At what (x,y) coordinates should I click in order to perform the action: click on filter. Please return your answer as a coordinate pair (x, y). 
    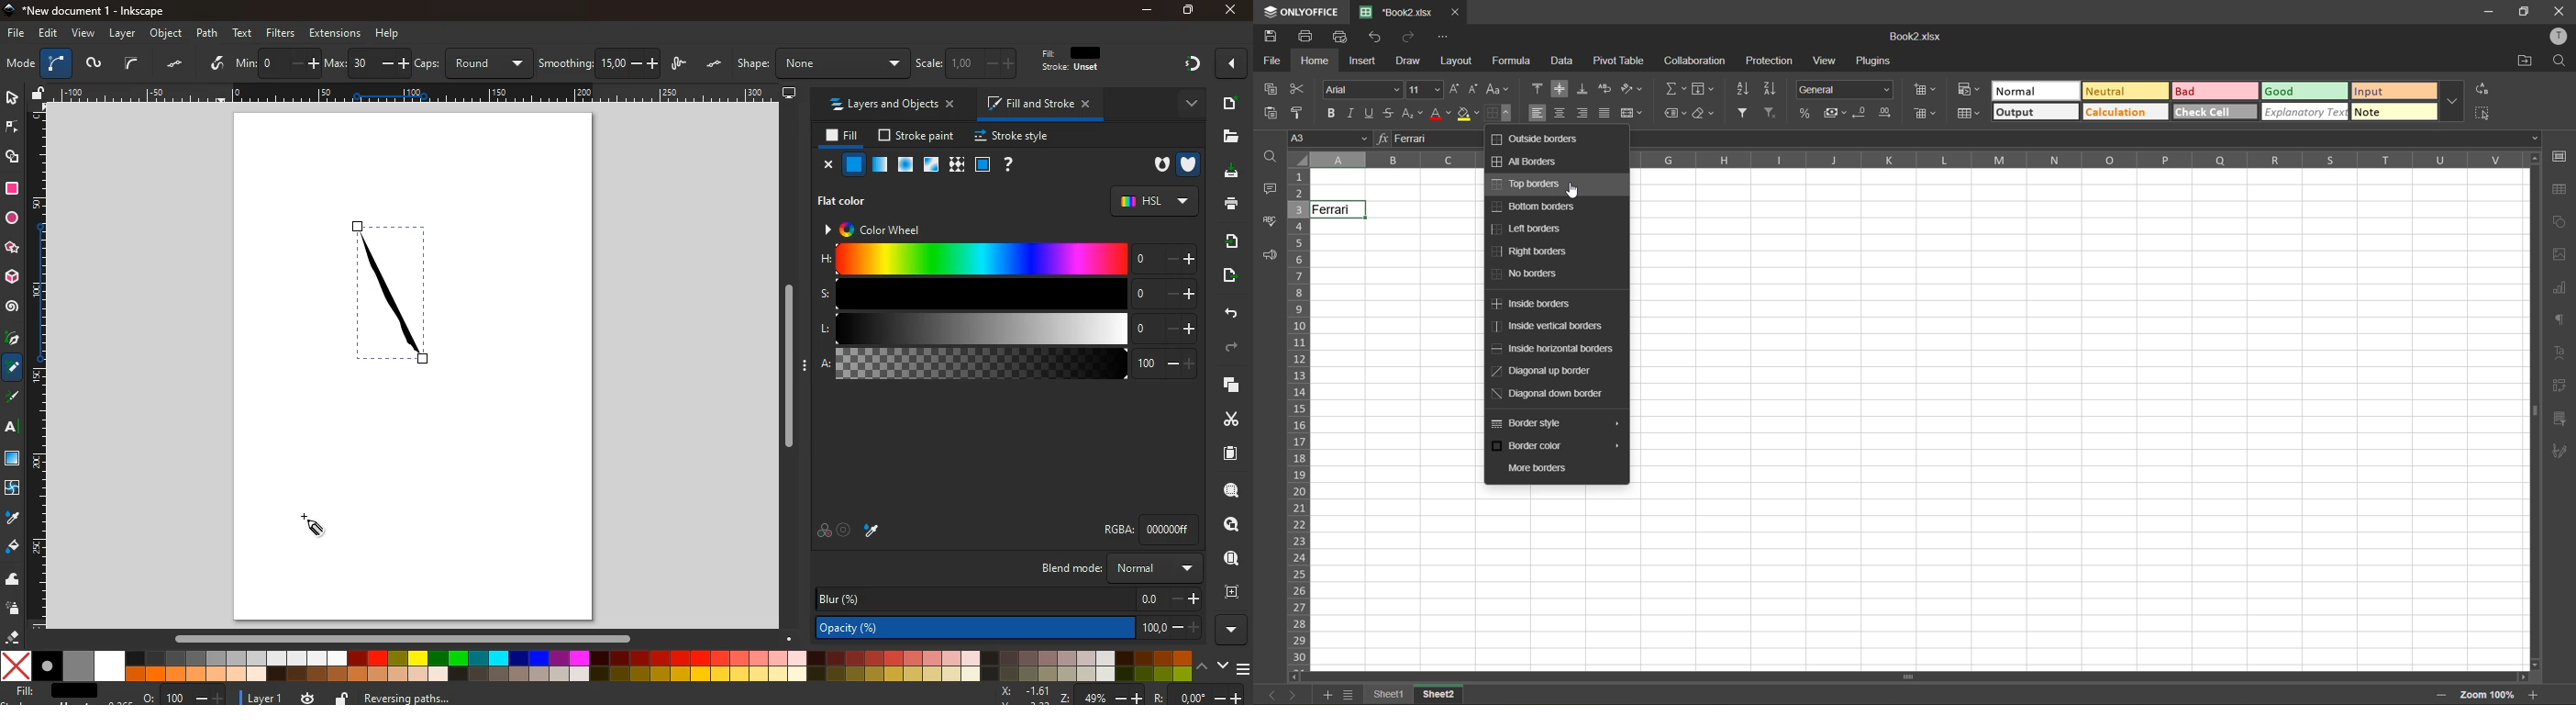
    Looking at the image, I should click on (1743, 112).